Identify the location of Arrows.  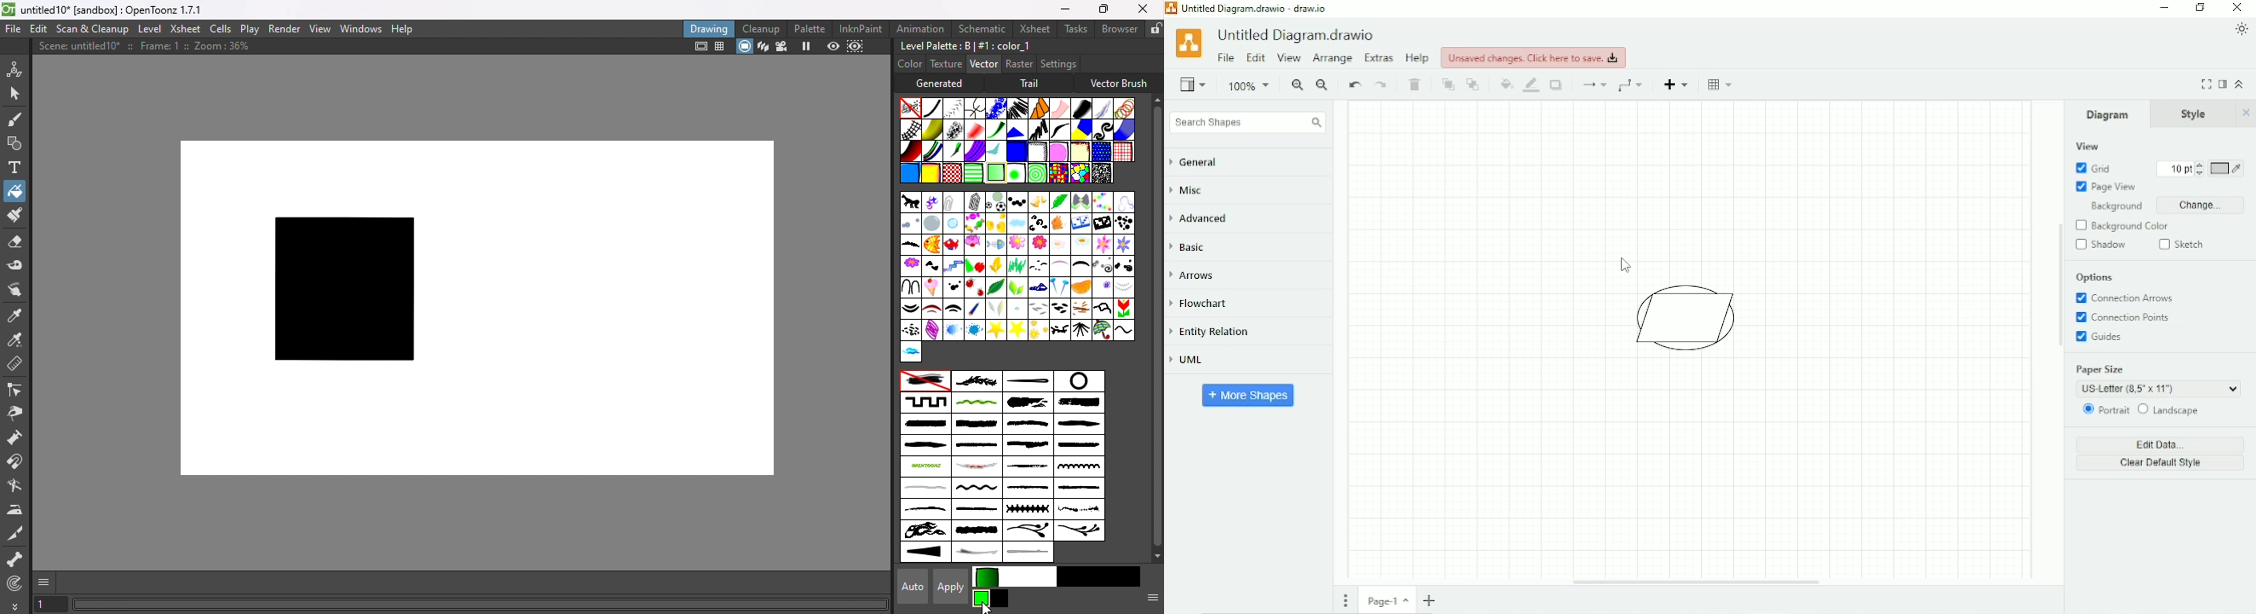
(1199, 275).